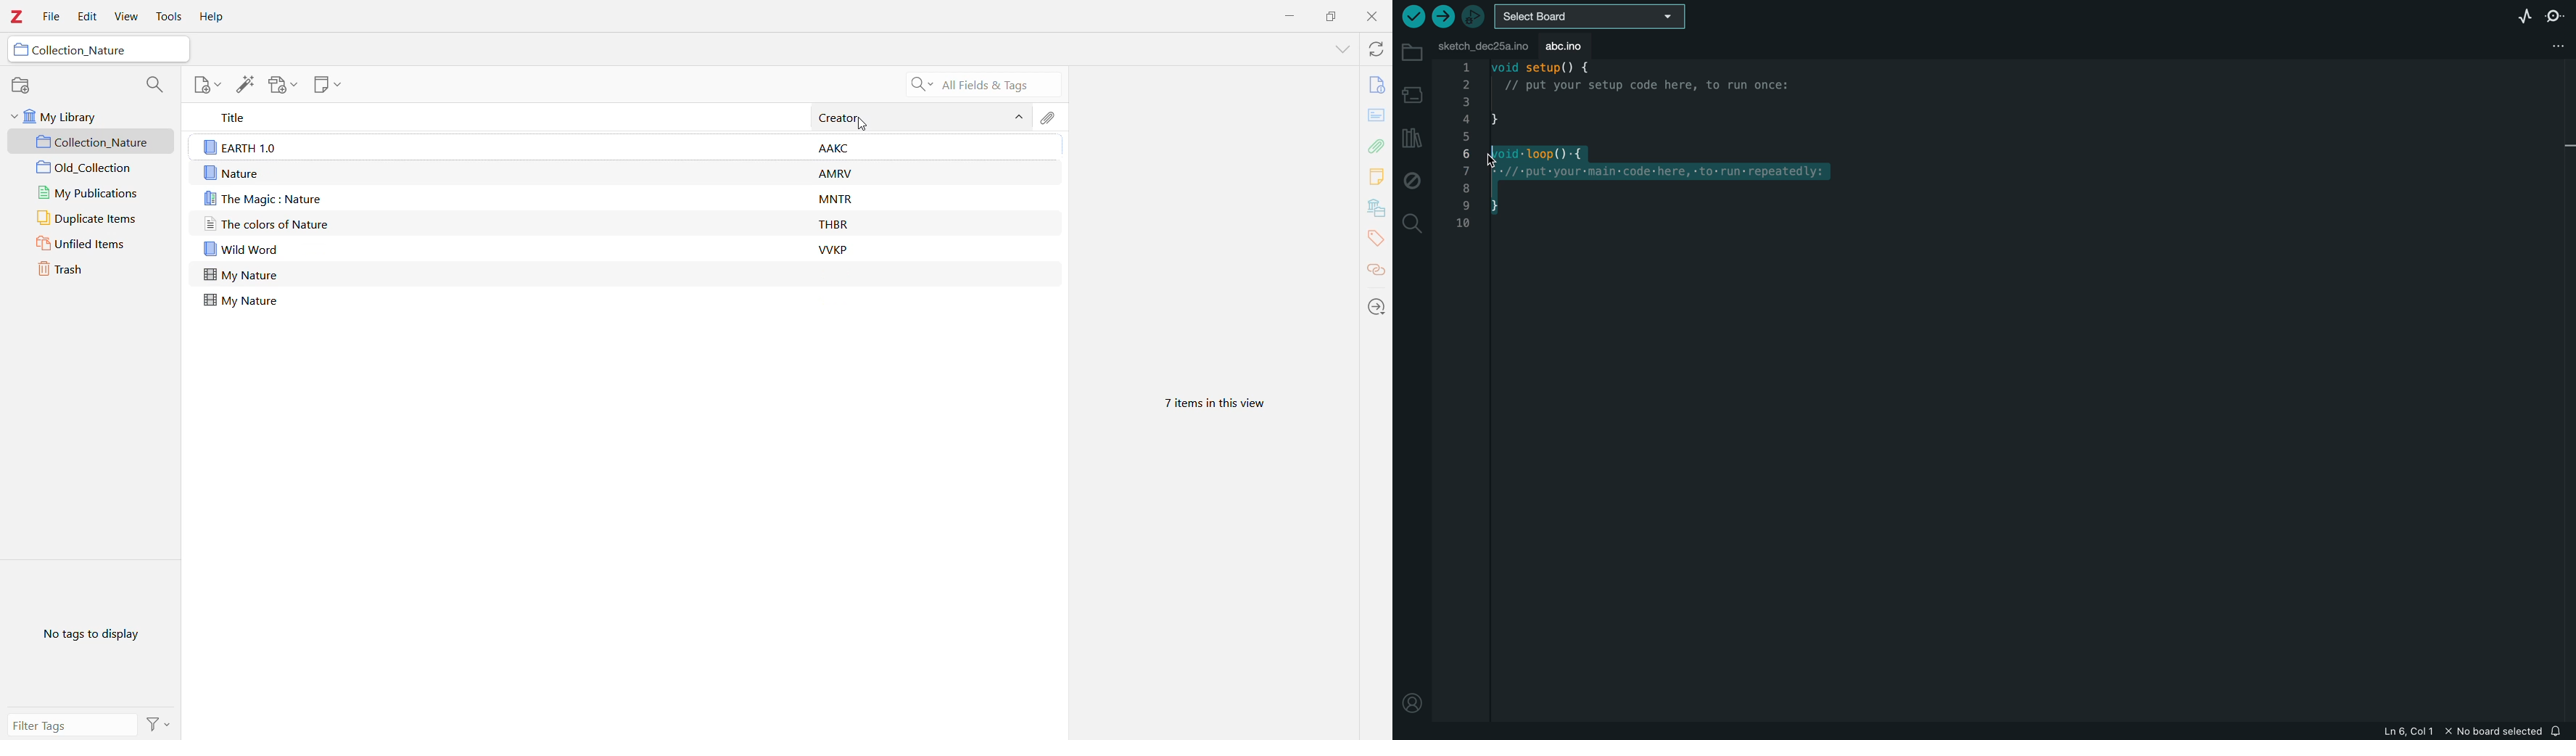 The height and width of the screenshot is (756, 2576). Describe the element at coordinates (13, 116) in the screenshot. I see `Collapse Section` at that location.